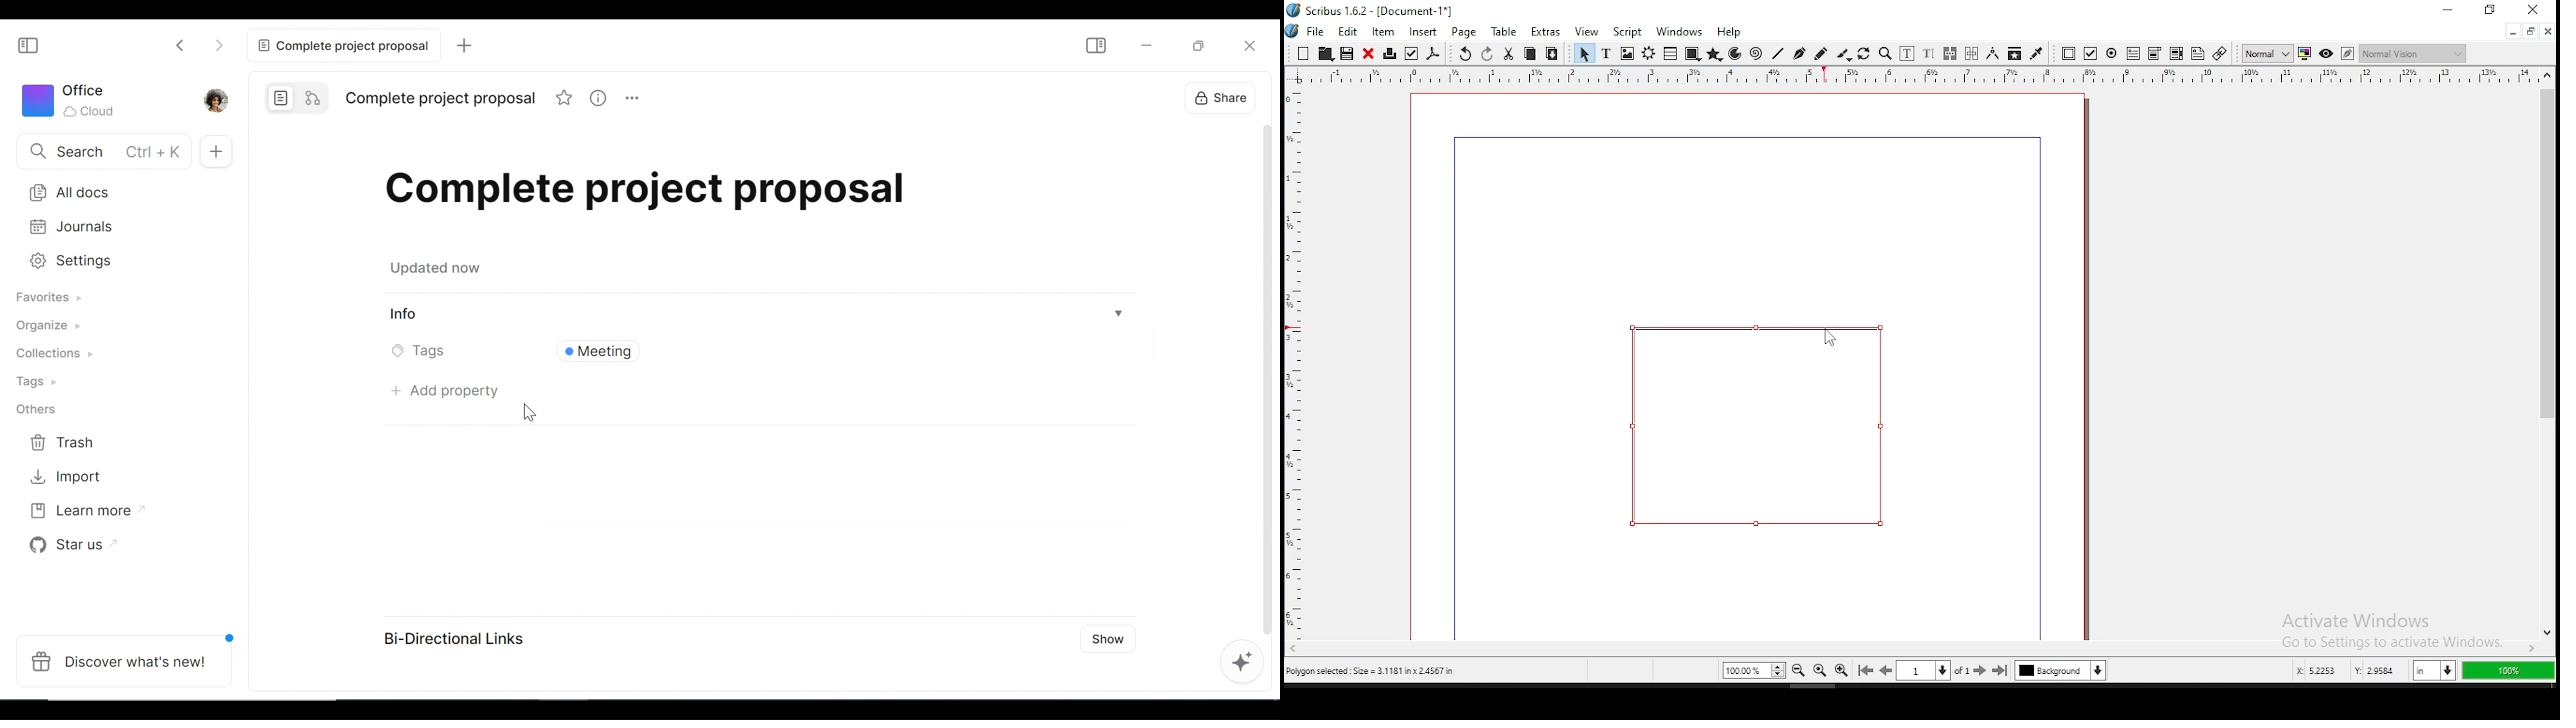  Describe the element at coordinates (1907, 54) in the screenshot. I see `edit contents of frame` at that location.